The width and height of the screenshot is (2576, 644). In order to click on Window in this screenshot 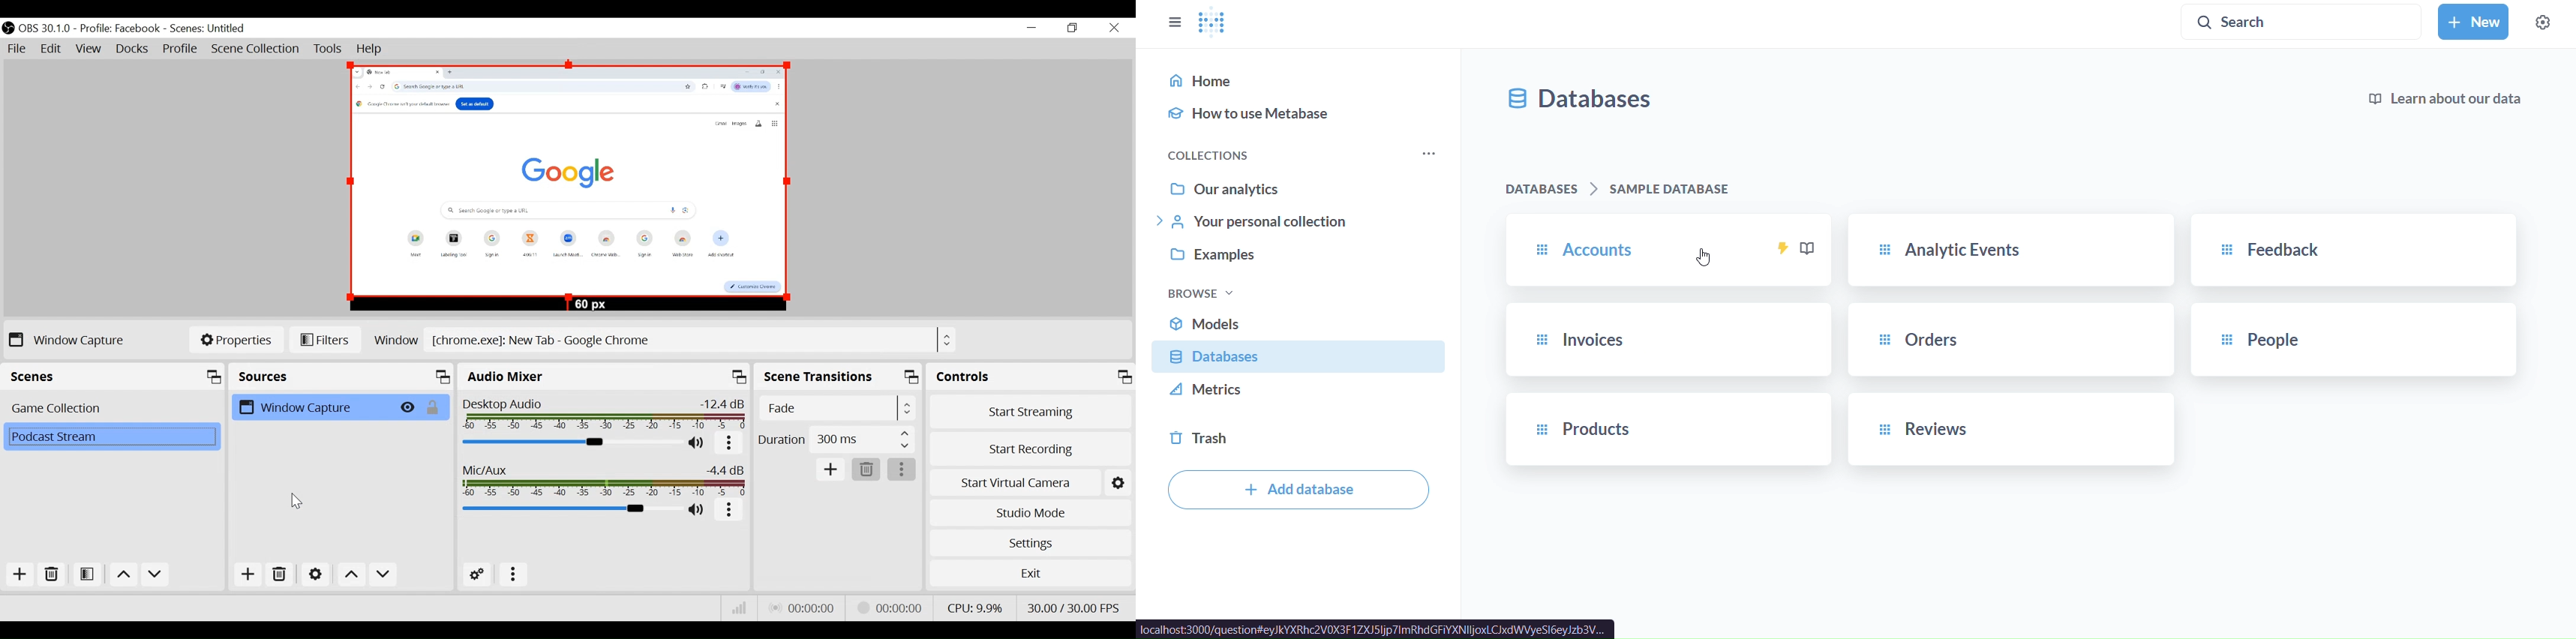, I will do `click(662, 339)`.